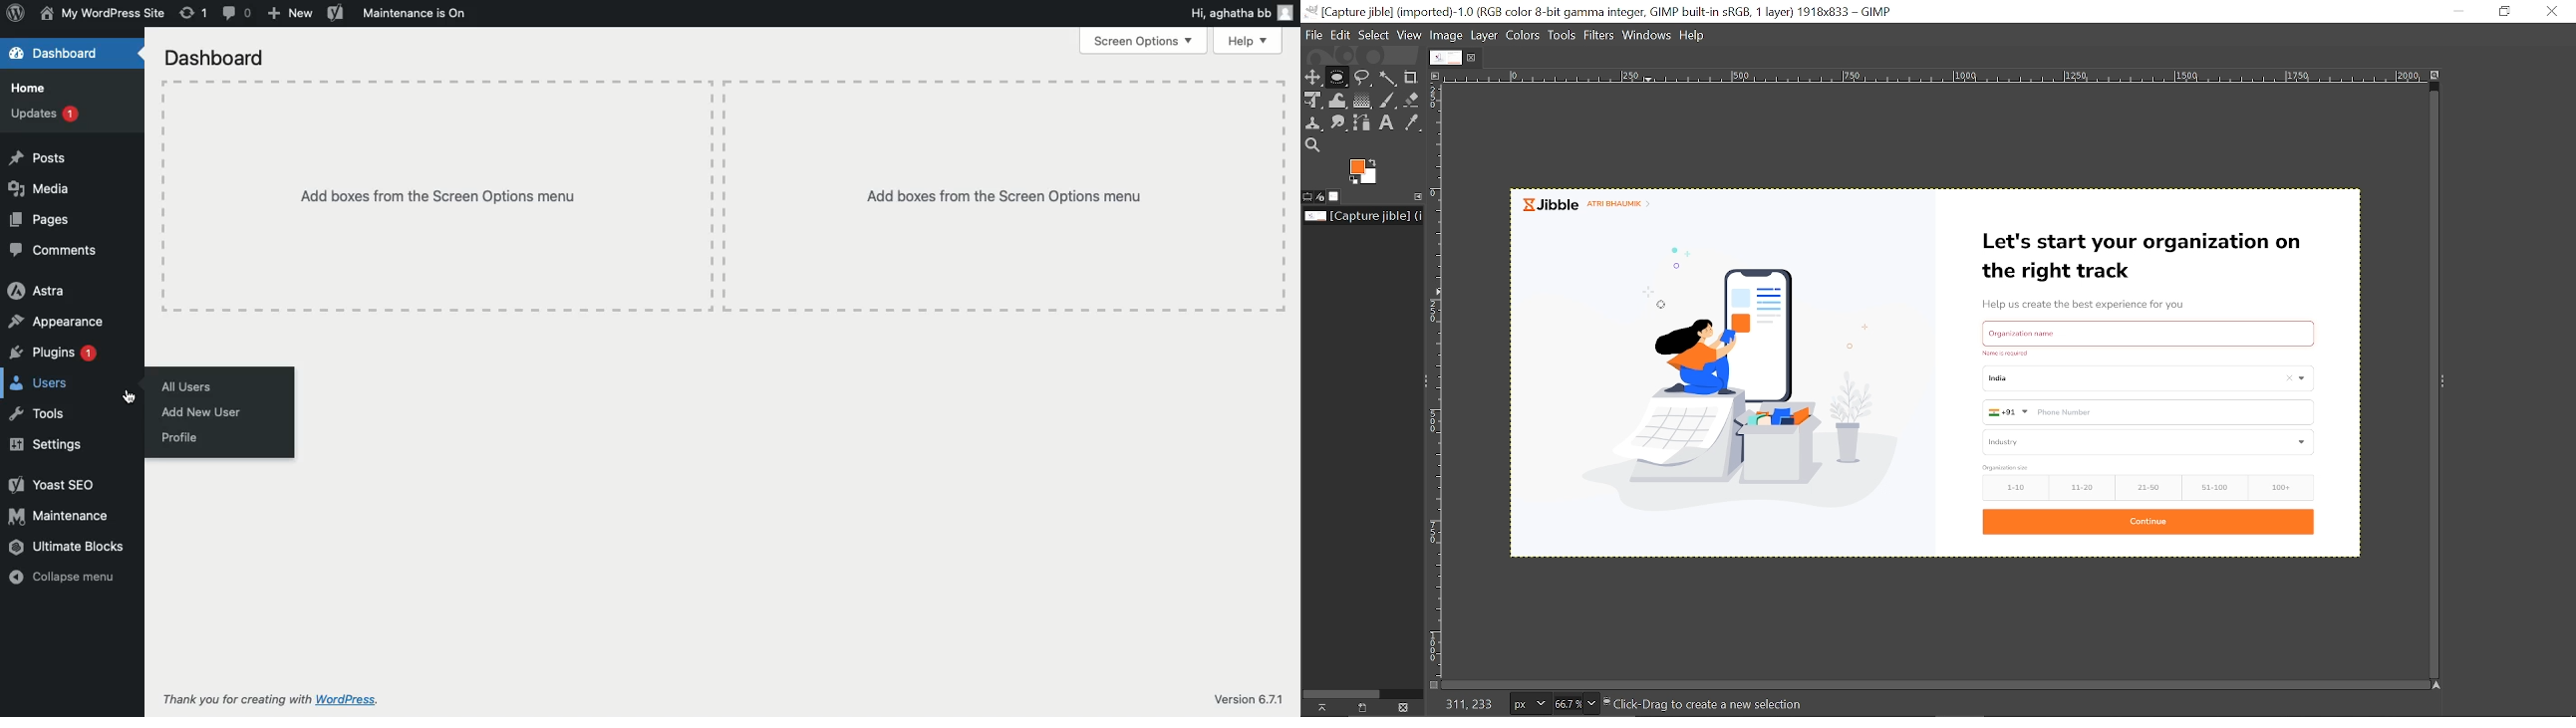 This screenshot has width=2576, height=728. What do you see at coordinates (1374, 34) in the screenshot?
I see `Select` at bounding box center [1374, 34].